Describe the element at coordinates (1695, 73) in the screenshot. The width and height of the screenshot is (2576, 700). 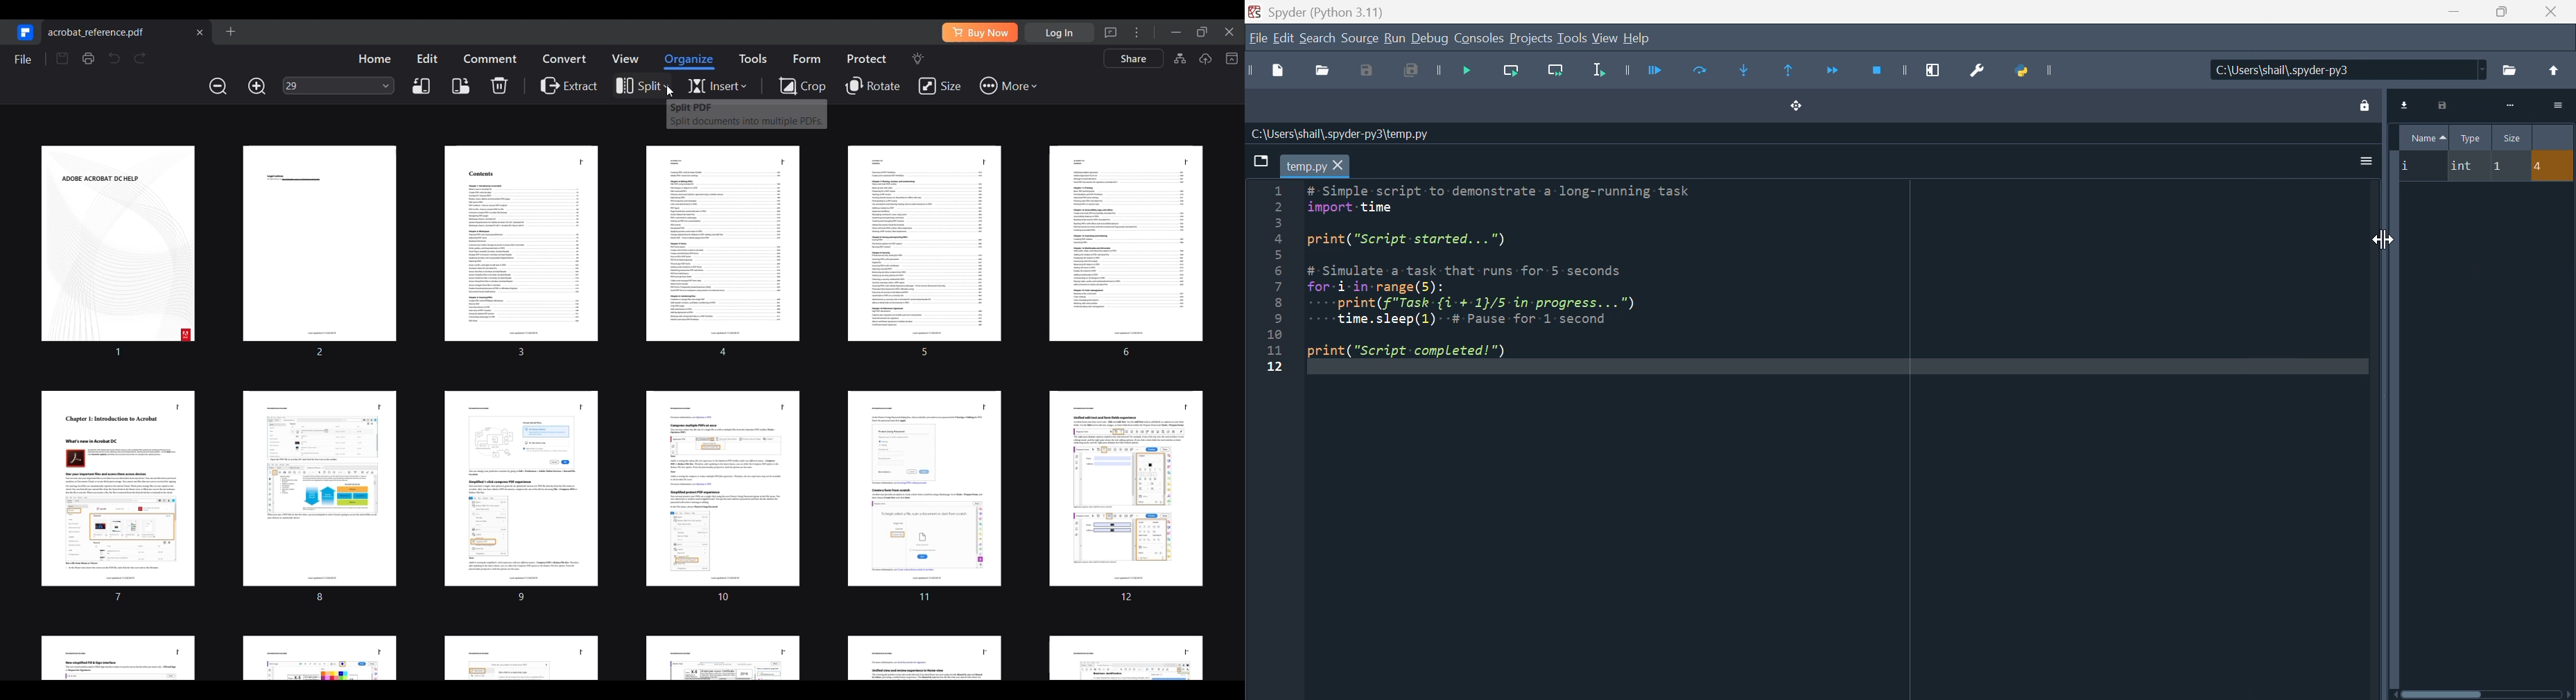
I see `run current cell` at that location.